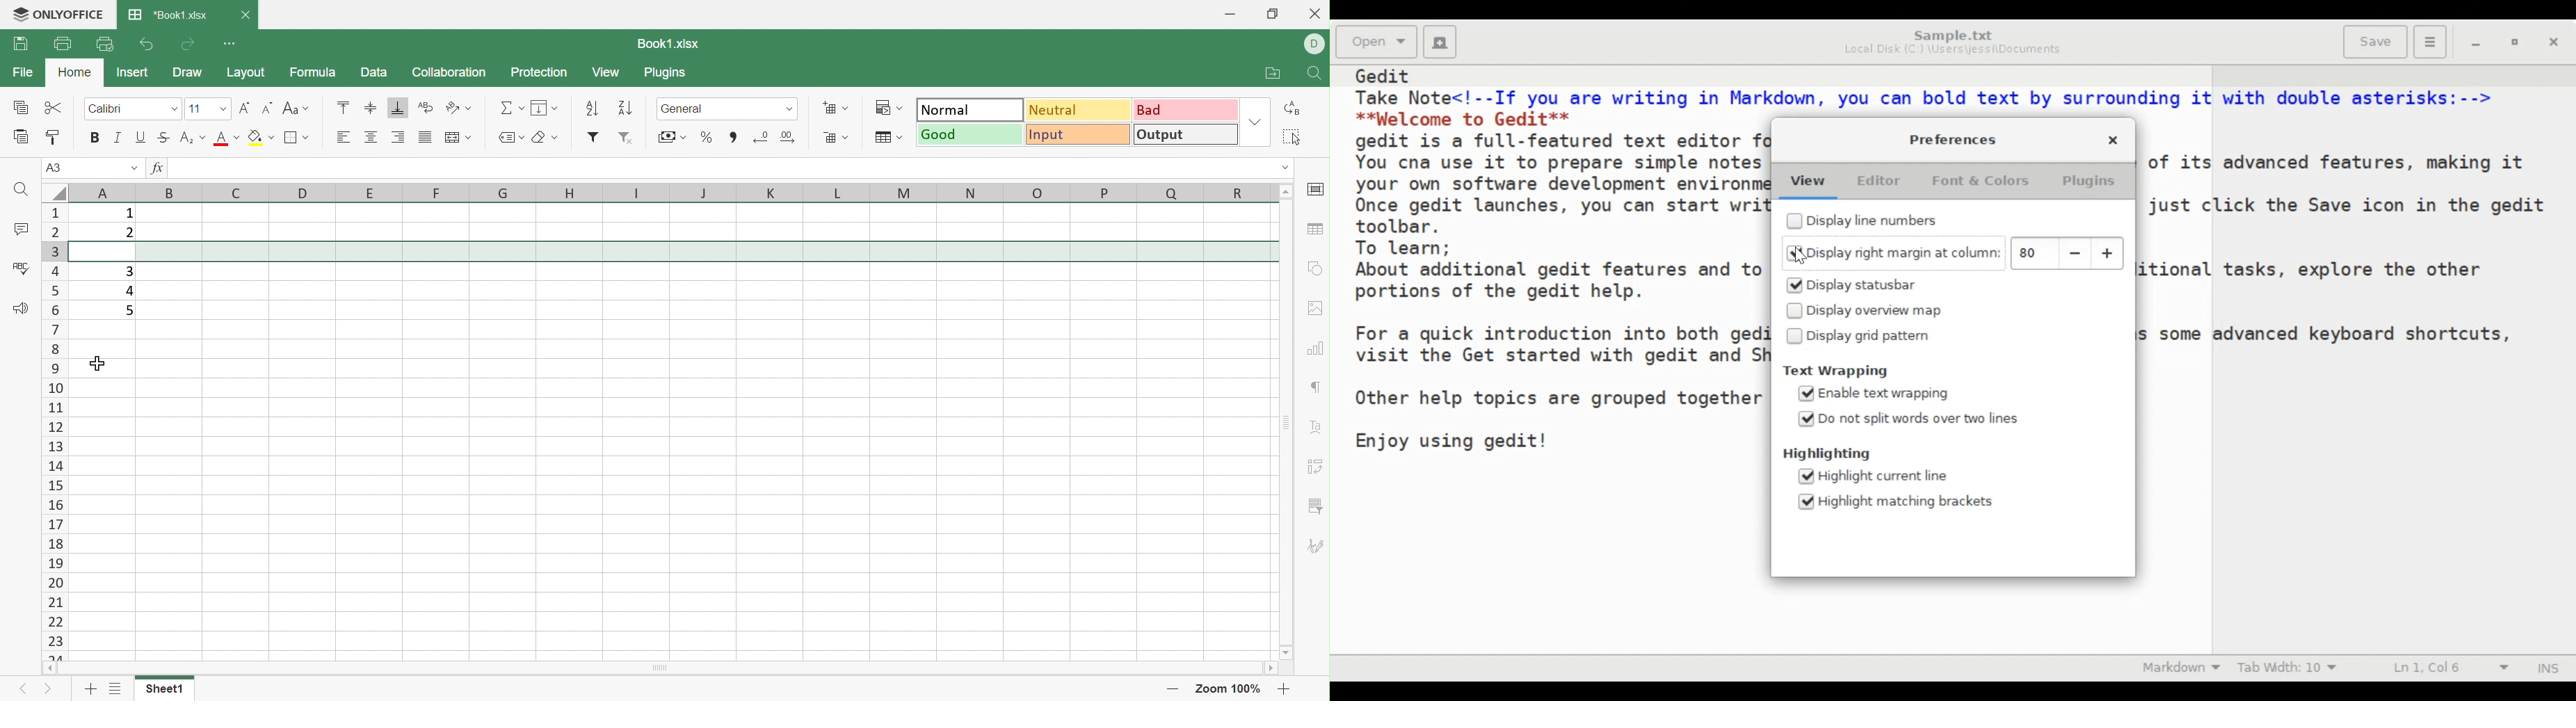 The width and height of the screenshot is (2576, 728). What do you see at coordinates (203, 136) in the screenshot?
I see `Drop Down` at bounding box center [203, 136].